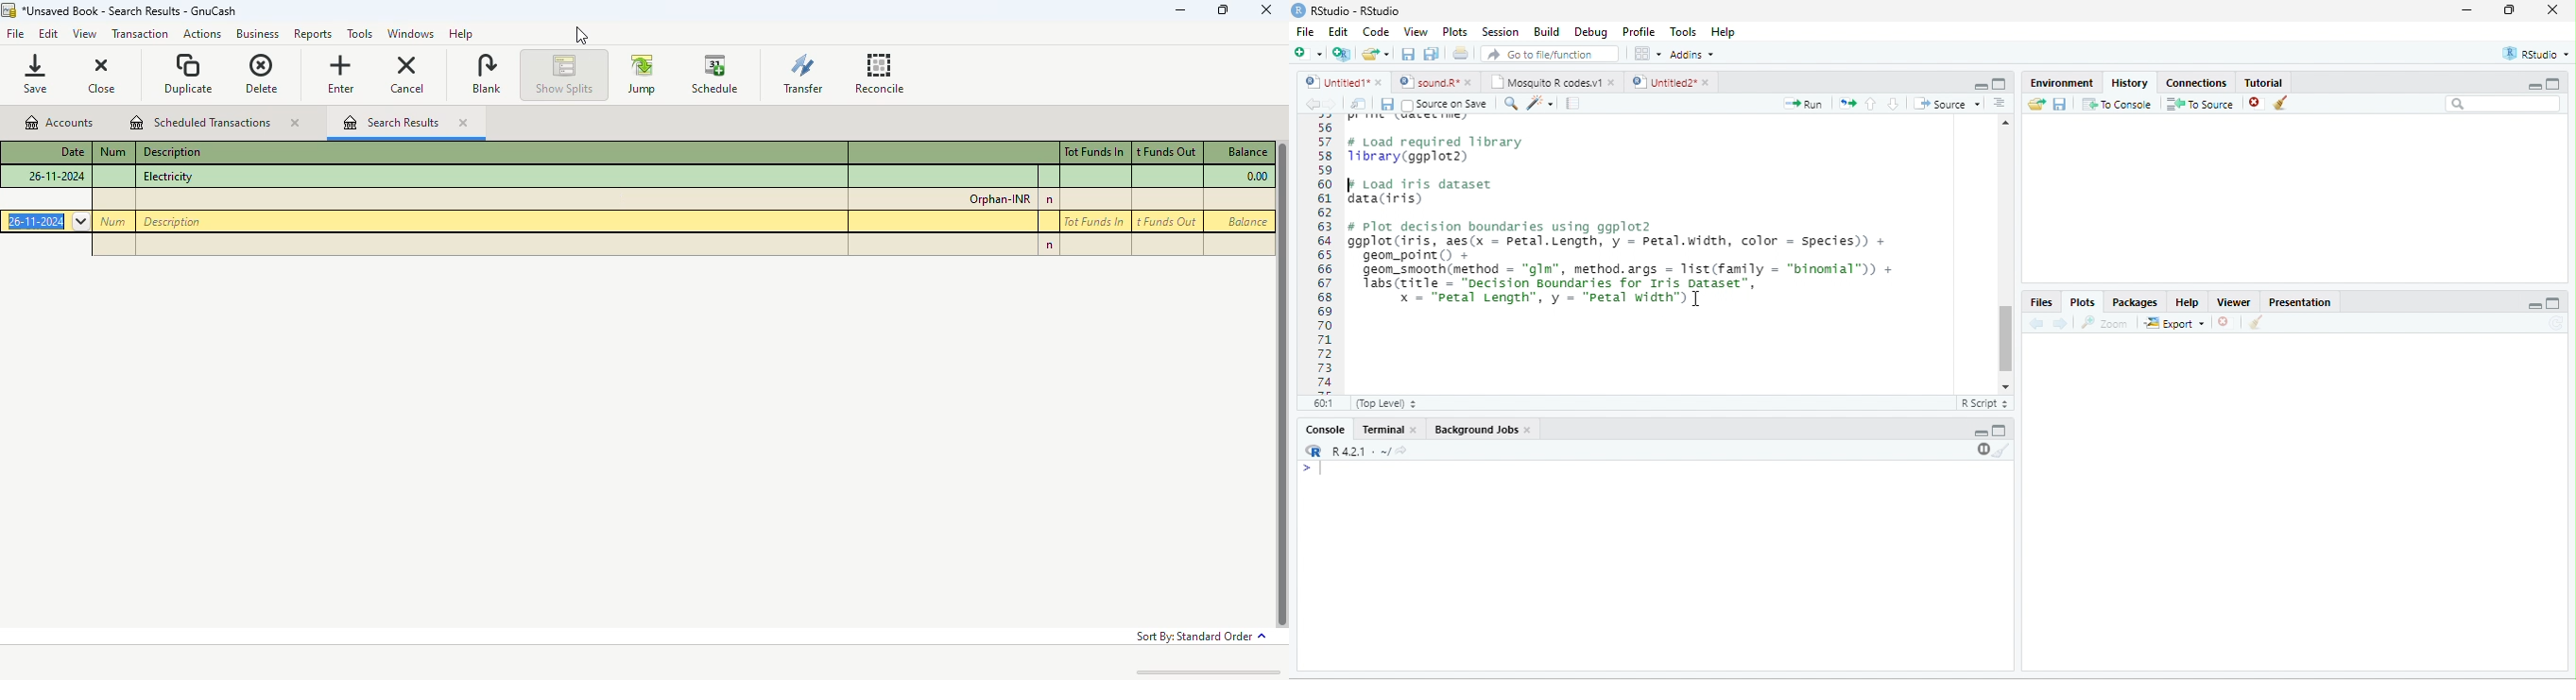  What do you see at coordinates (1376, 31) in the screenshot?
I see `Code` at bounding box center [1376, 31].